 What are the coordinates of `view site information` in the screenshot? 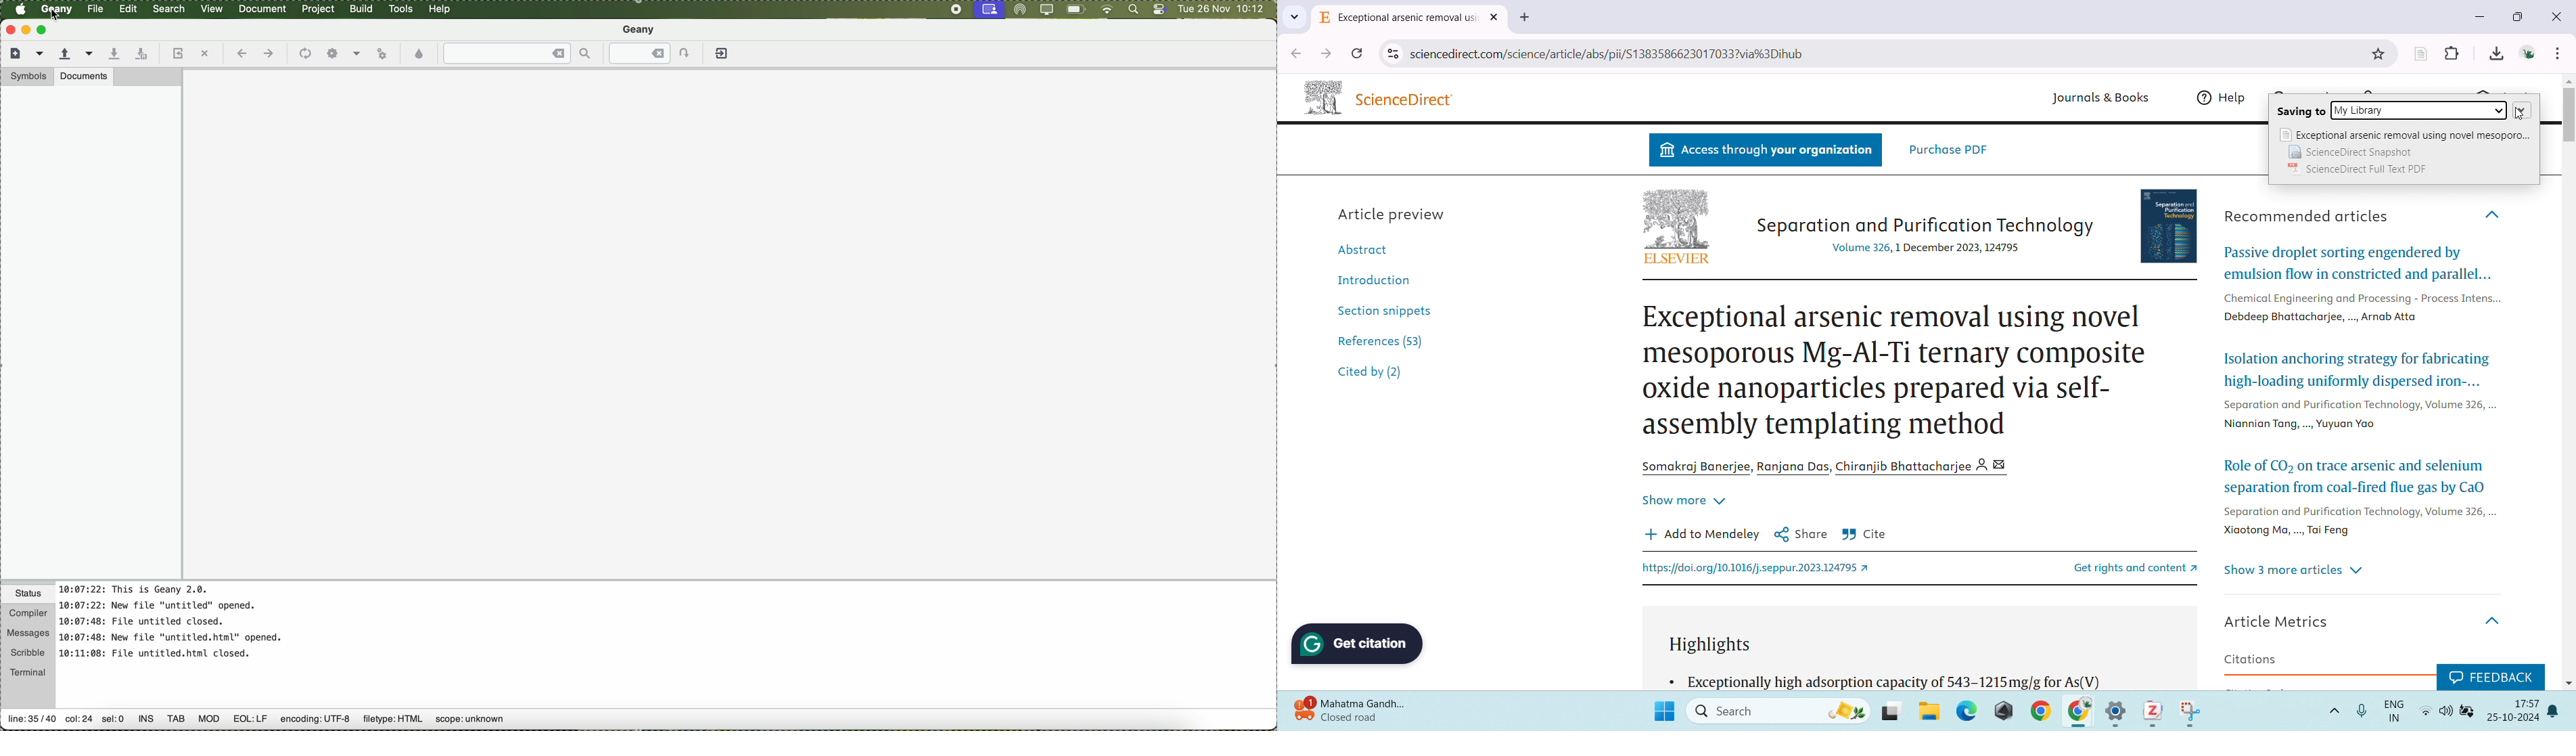 It's located at (1392, 54).